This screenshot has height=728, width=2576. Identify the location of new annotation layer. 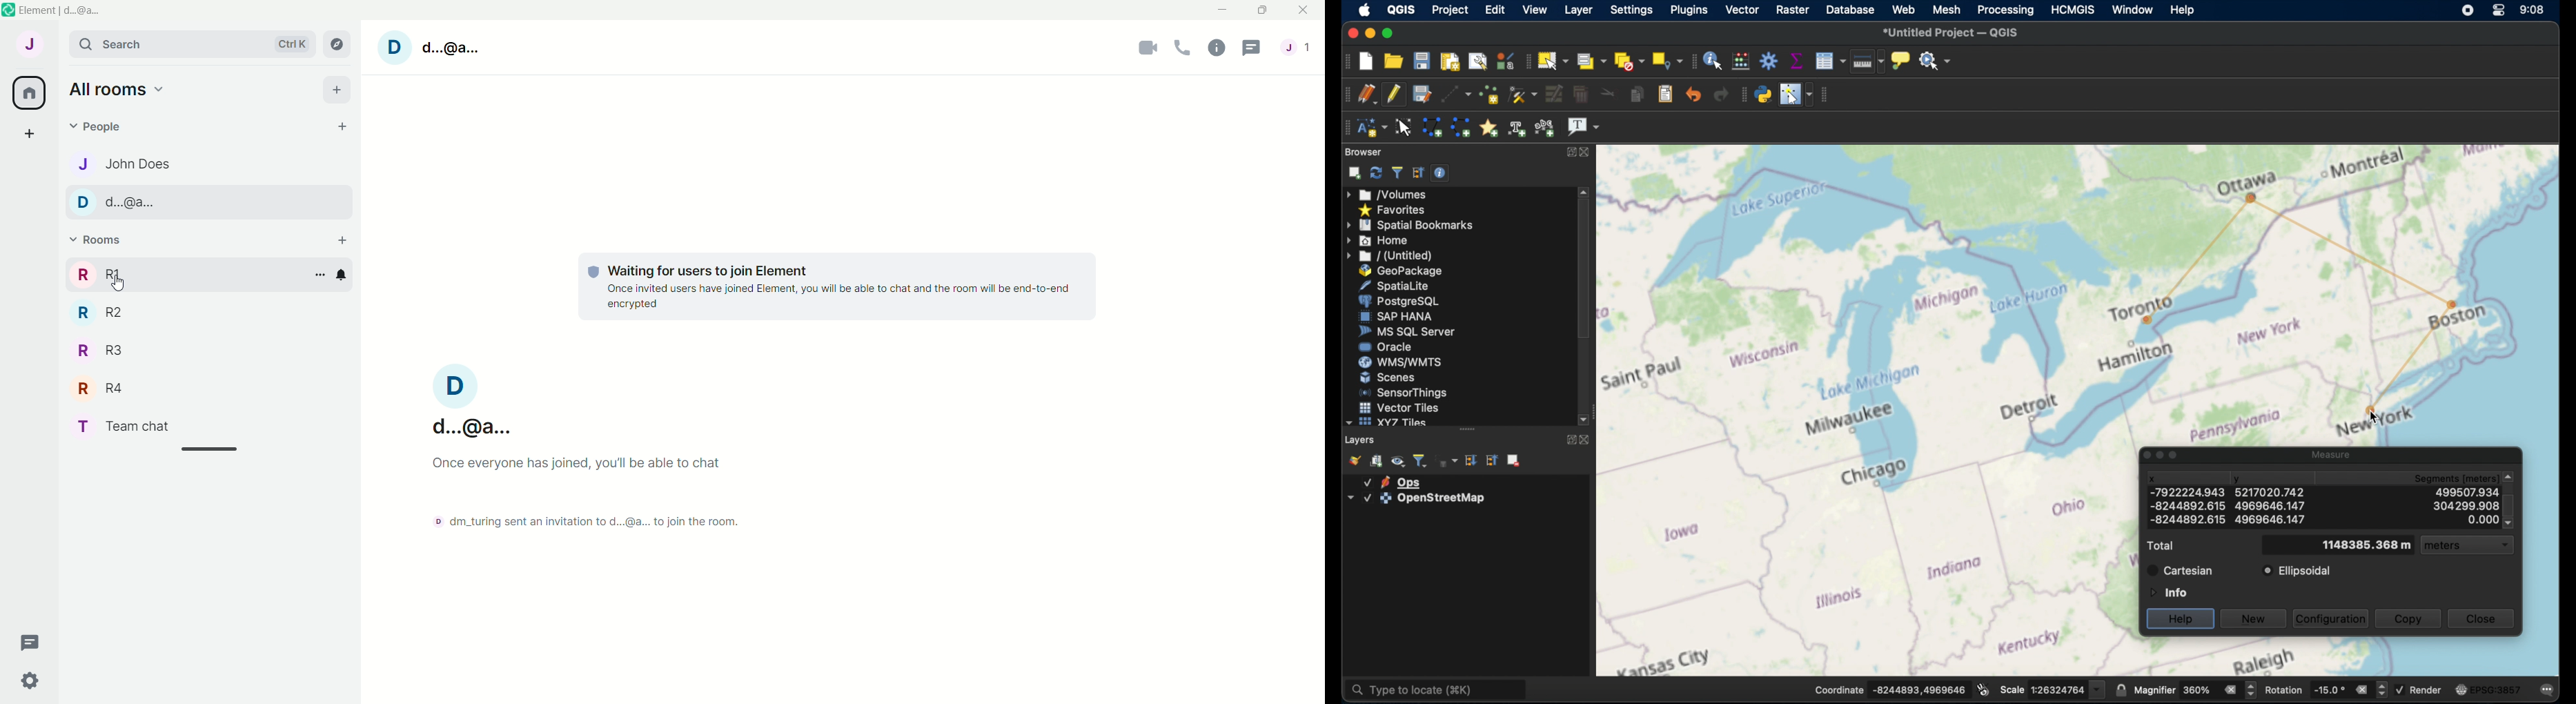
(1371, 128).